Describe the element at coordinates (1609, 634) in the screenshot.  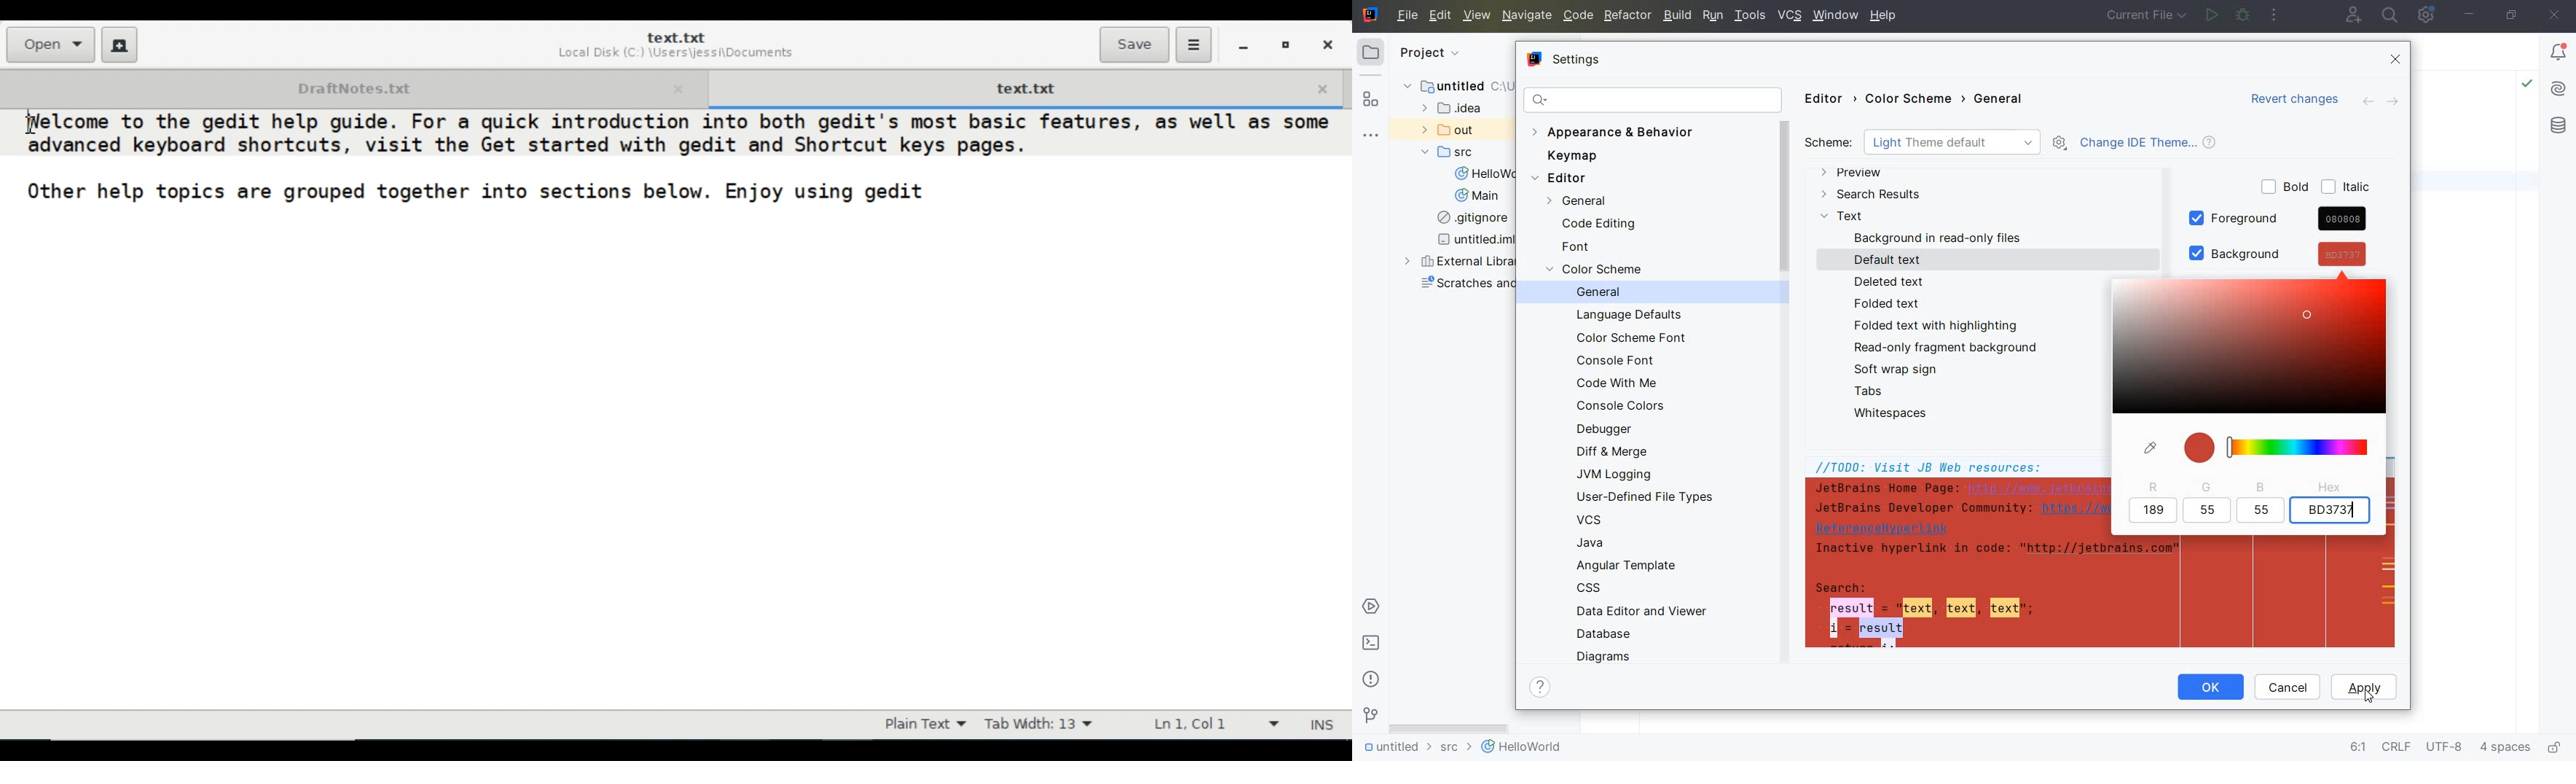
I see `DATABASE` at that location.